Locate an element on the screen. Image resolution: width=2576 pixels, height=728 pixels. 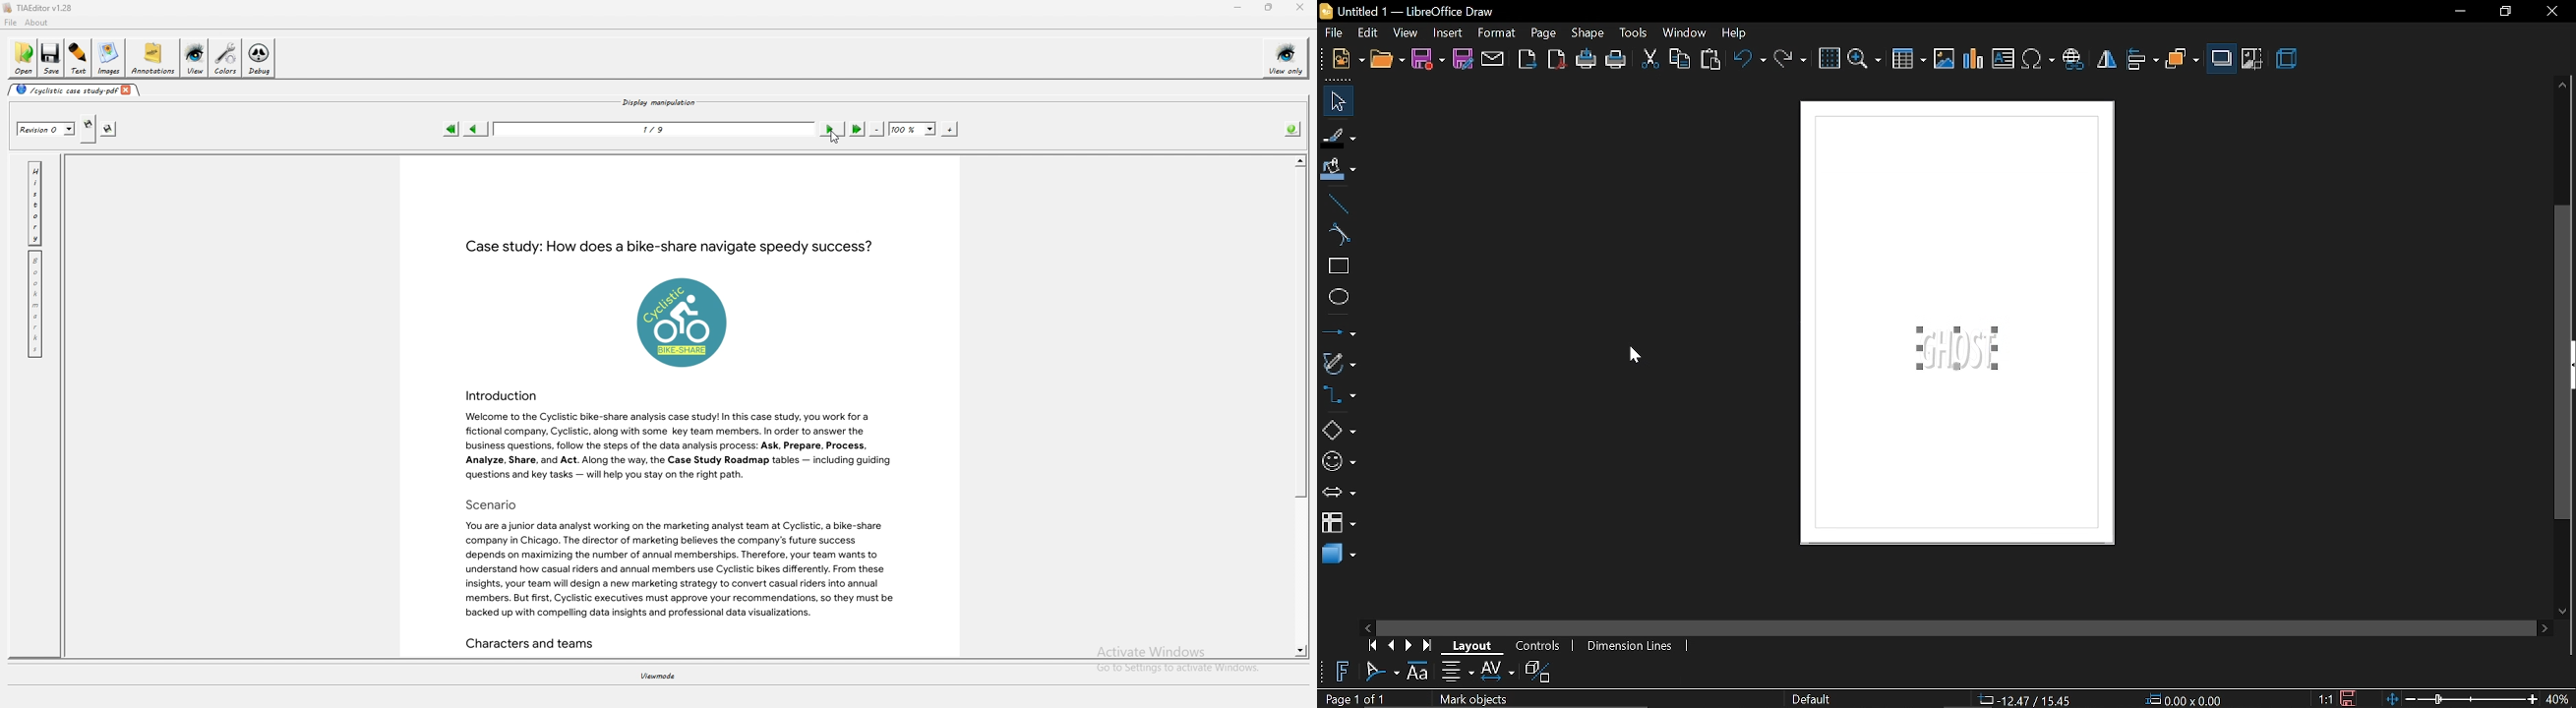
arrange is located at coordinates (2183, 60).